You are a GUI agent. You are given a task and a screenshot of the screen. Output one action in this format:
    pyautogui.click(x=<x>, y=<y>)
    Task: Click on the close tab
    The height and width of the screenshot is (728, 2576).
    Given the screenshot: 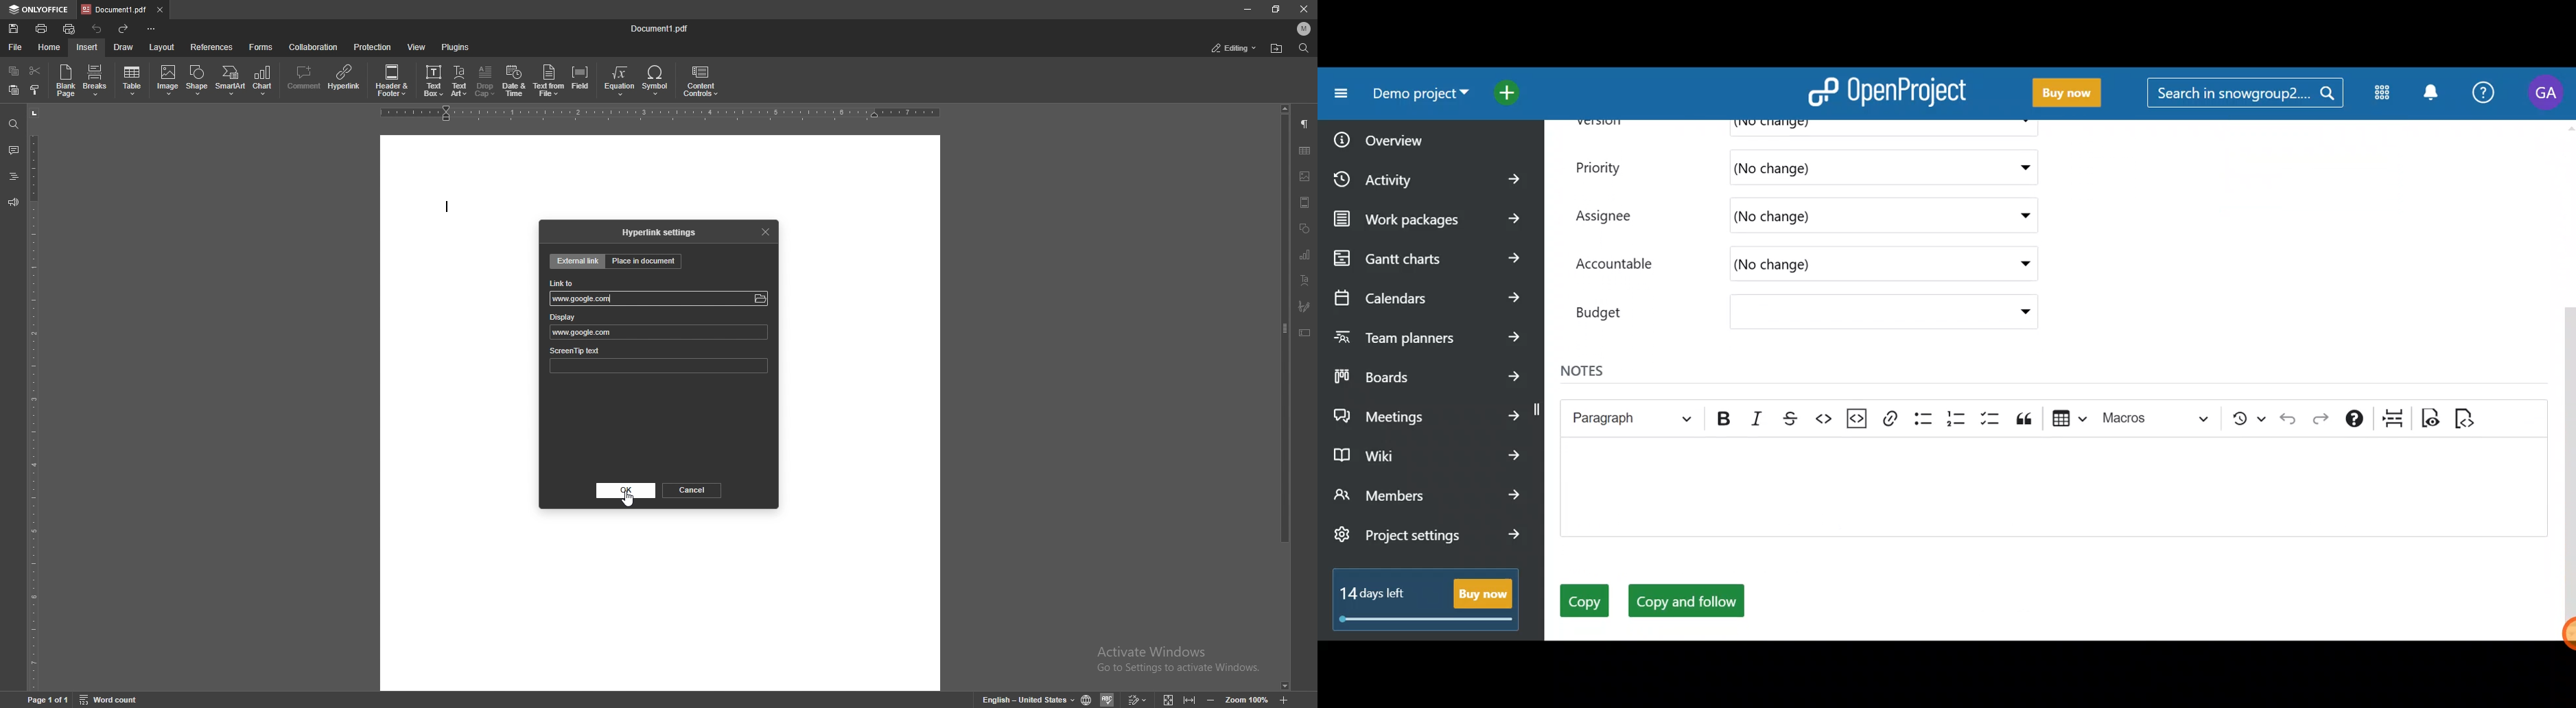 What is the action you would take?
    pyautogui.click(x=160, y=10)
    